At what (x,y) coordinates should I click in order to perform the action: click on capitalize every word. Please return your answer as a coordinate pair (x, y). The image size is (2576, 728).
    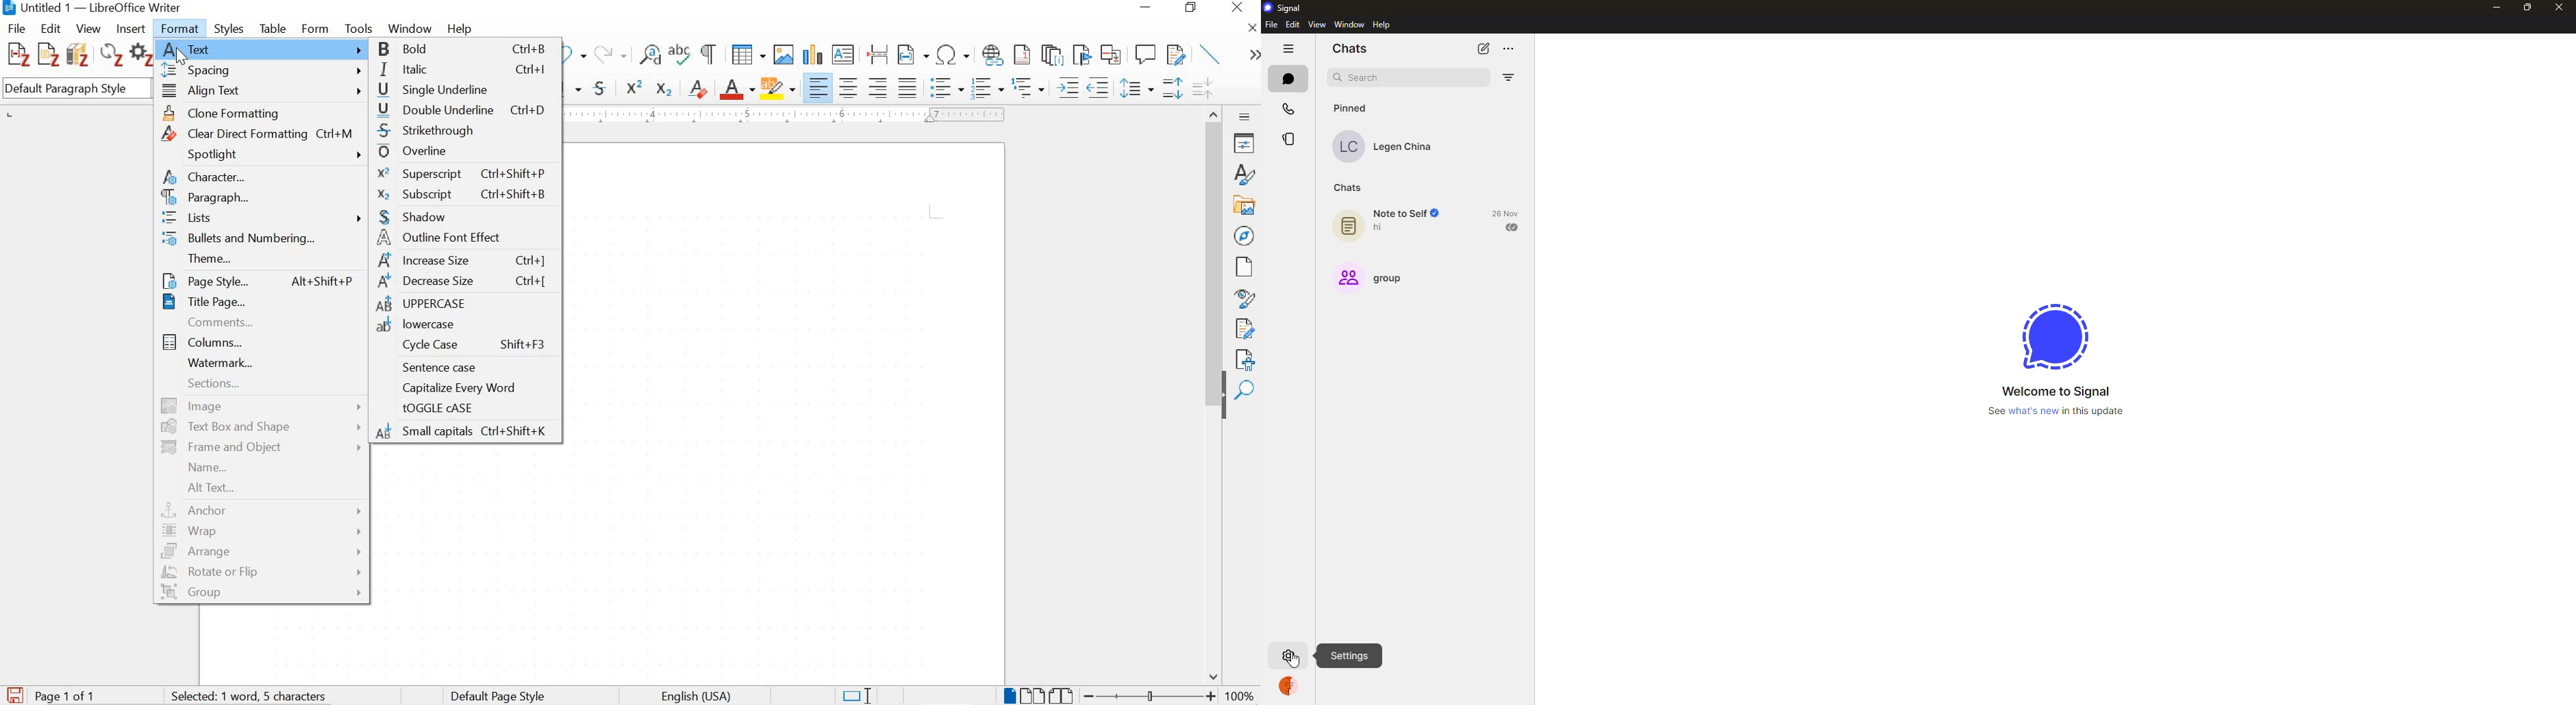
    Looking at the image, I should click on (468, 388).